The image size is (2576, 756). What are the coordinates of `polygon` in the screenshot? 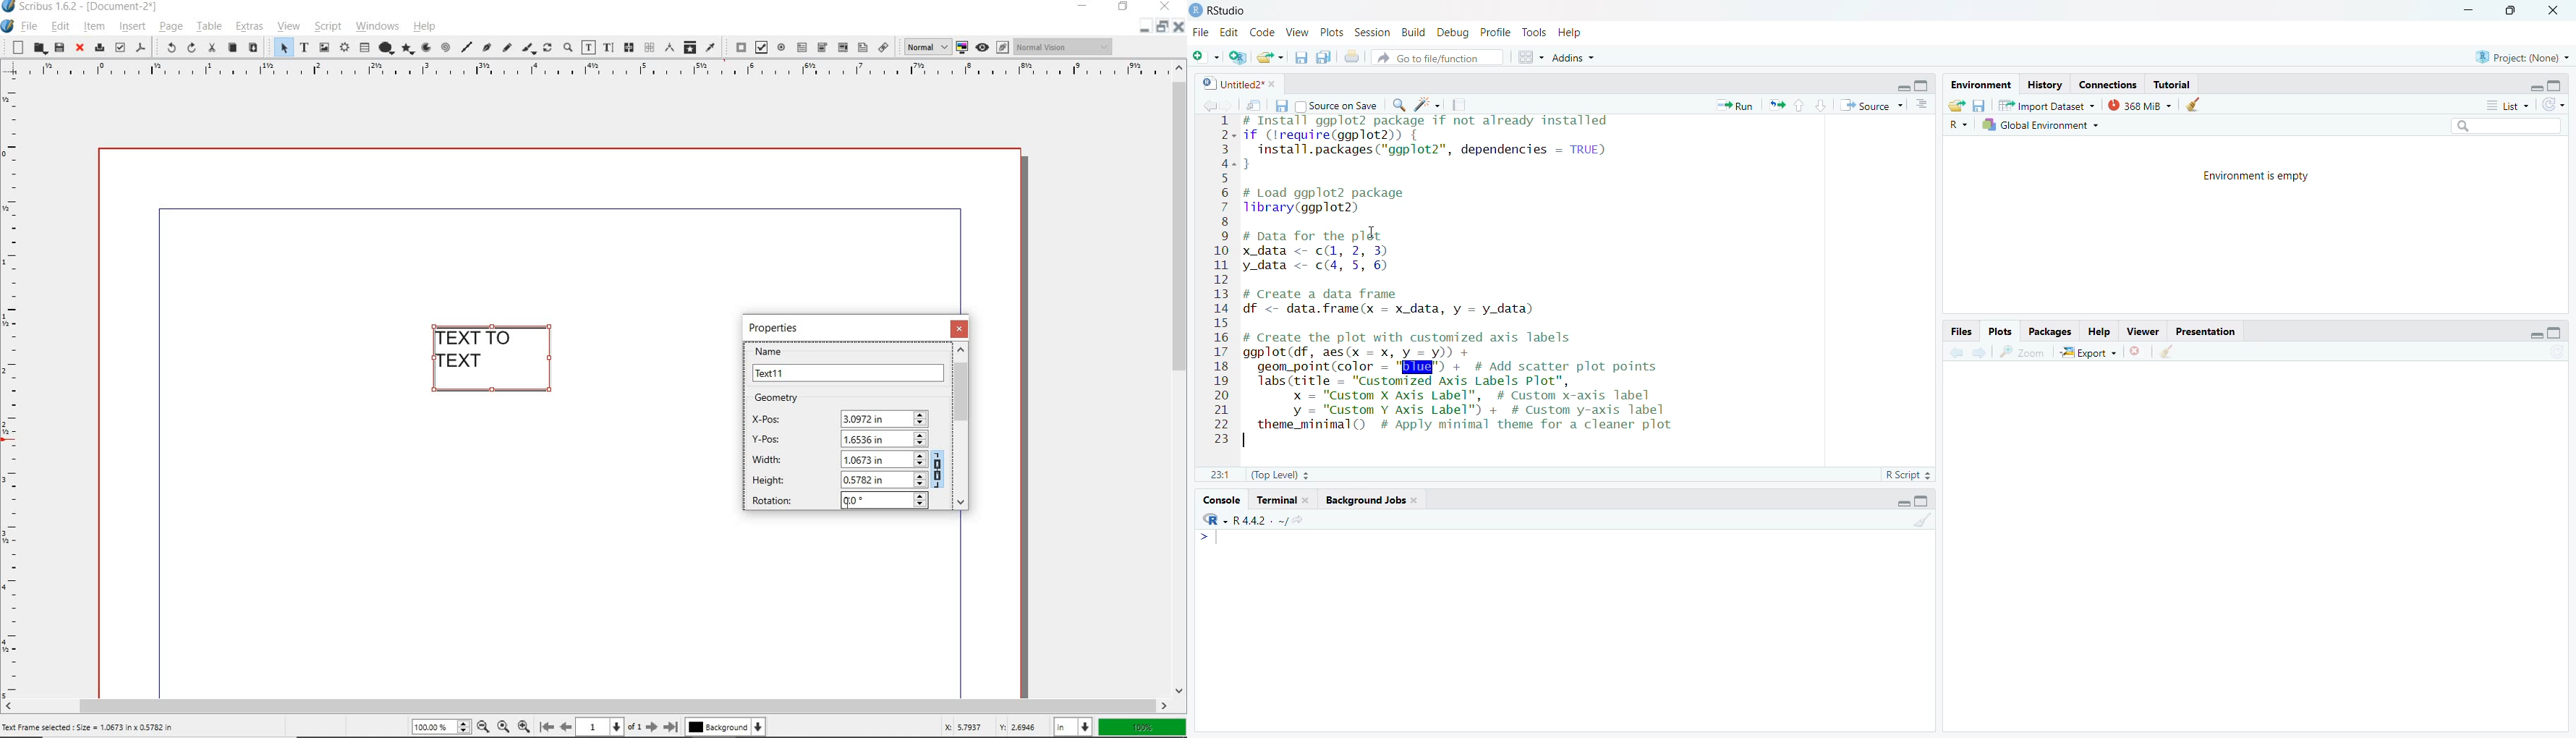 It's located at (408, 49).